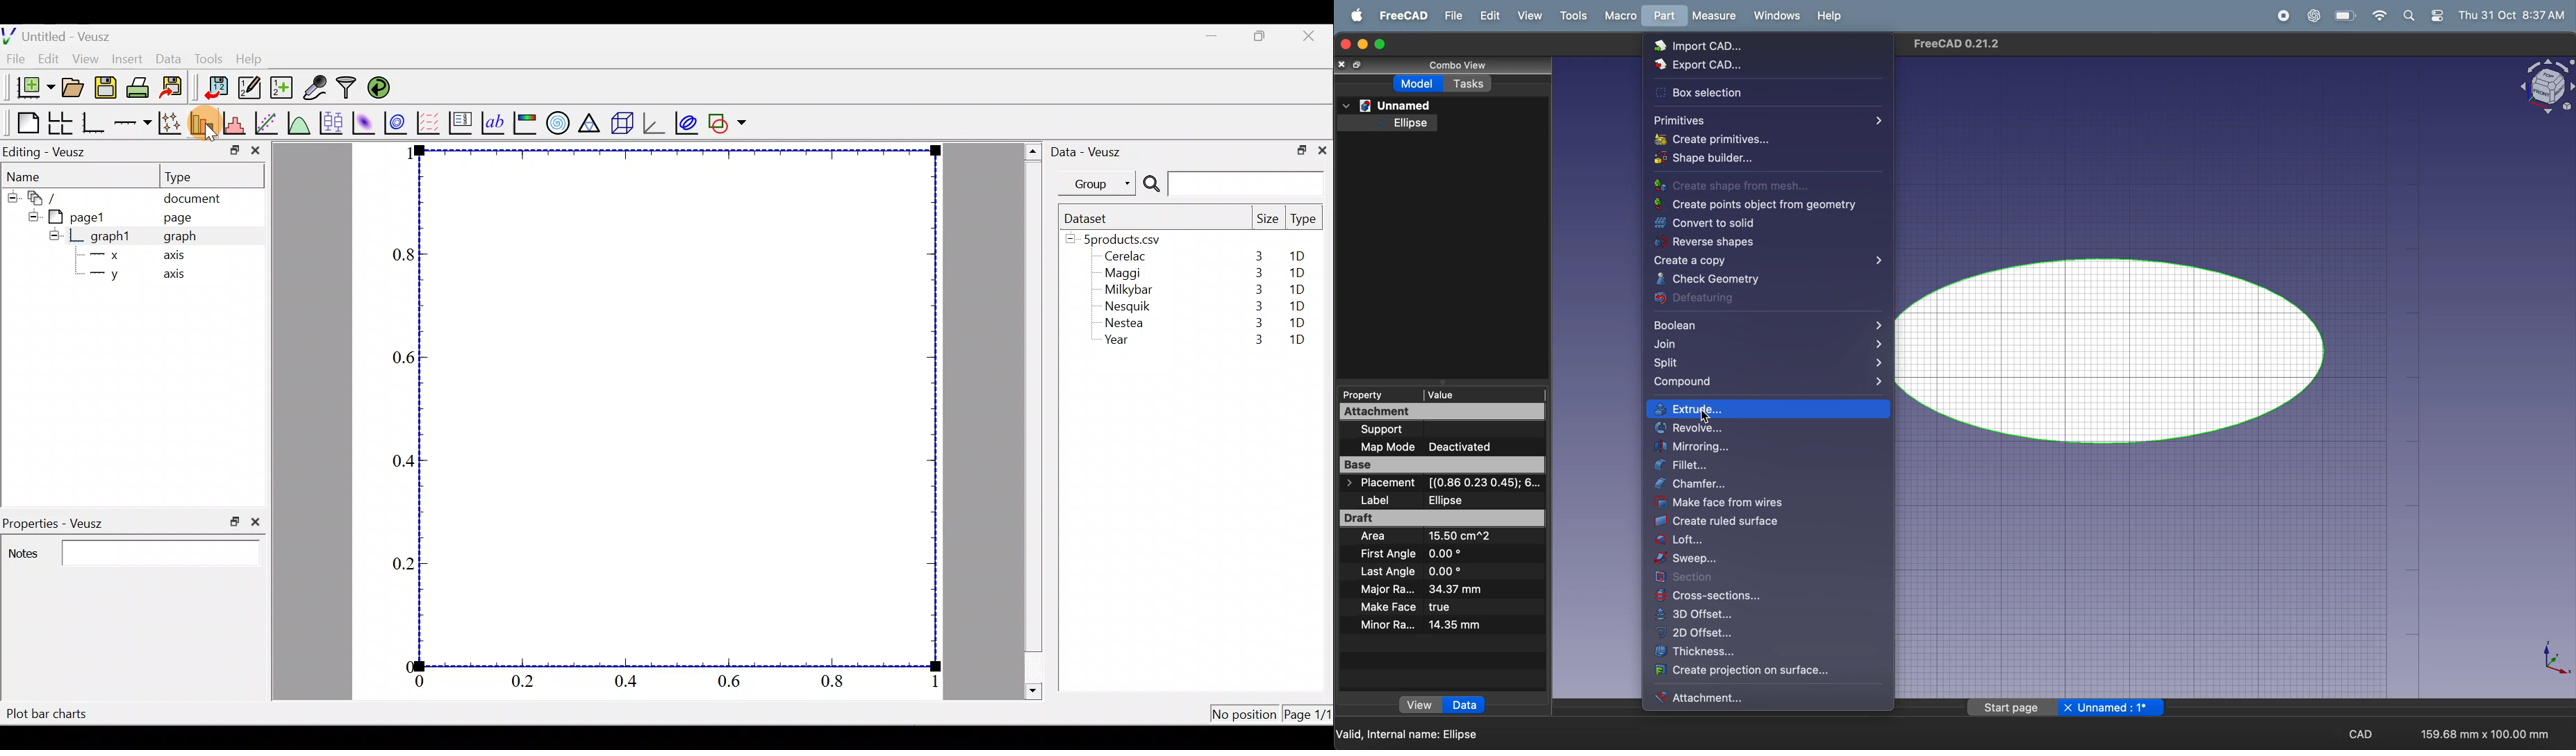 Image resolution: width=2576 pixels, height=756 pixels. What do you see at coordinates (1477, 448) in the screenshot?
I see `deactivated` at bounding box center [1477, 448].